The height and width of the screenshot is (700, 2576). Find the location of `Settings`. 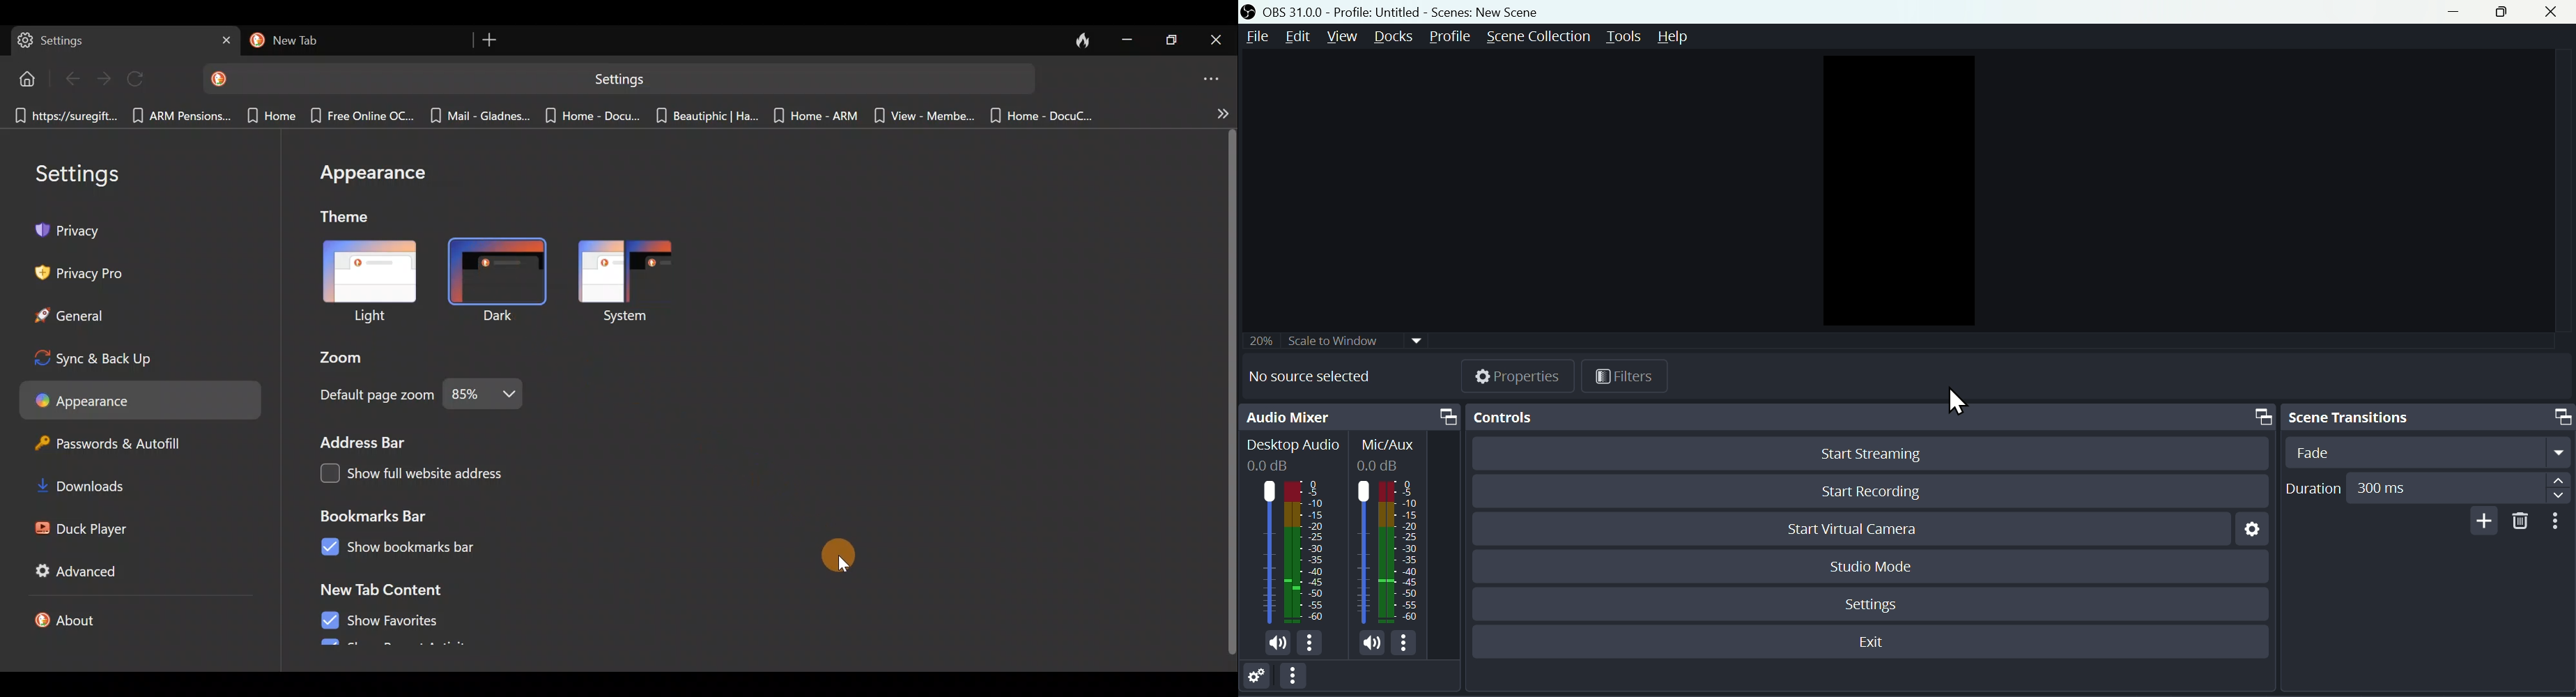

Settings is located at coordinates (1874, 602).